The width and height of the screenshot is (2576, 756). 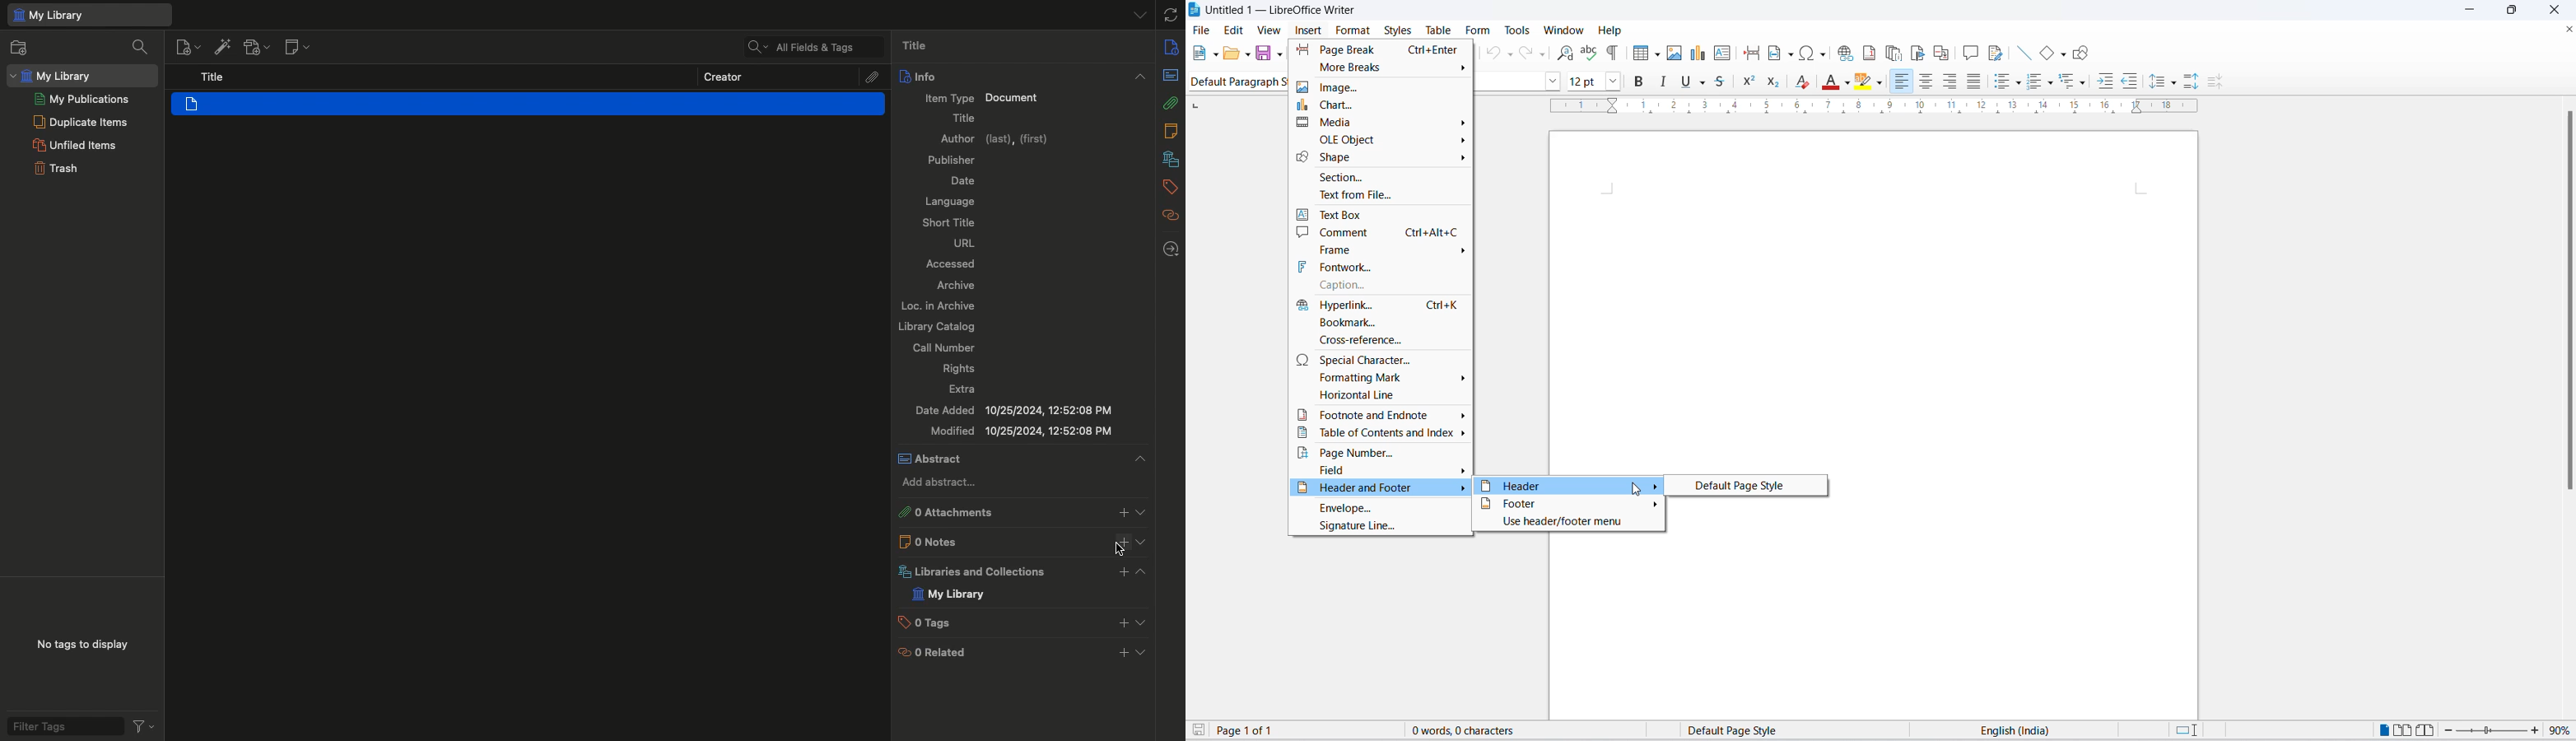 What do you see at coordinates (1779, 54) in the screenshot?
I see `insert field` at bounding box center [1779, 54].